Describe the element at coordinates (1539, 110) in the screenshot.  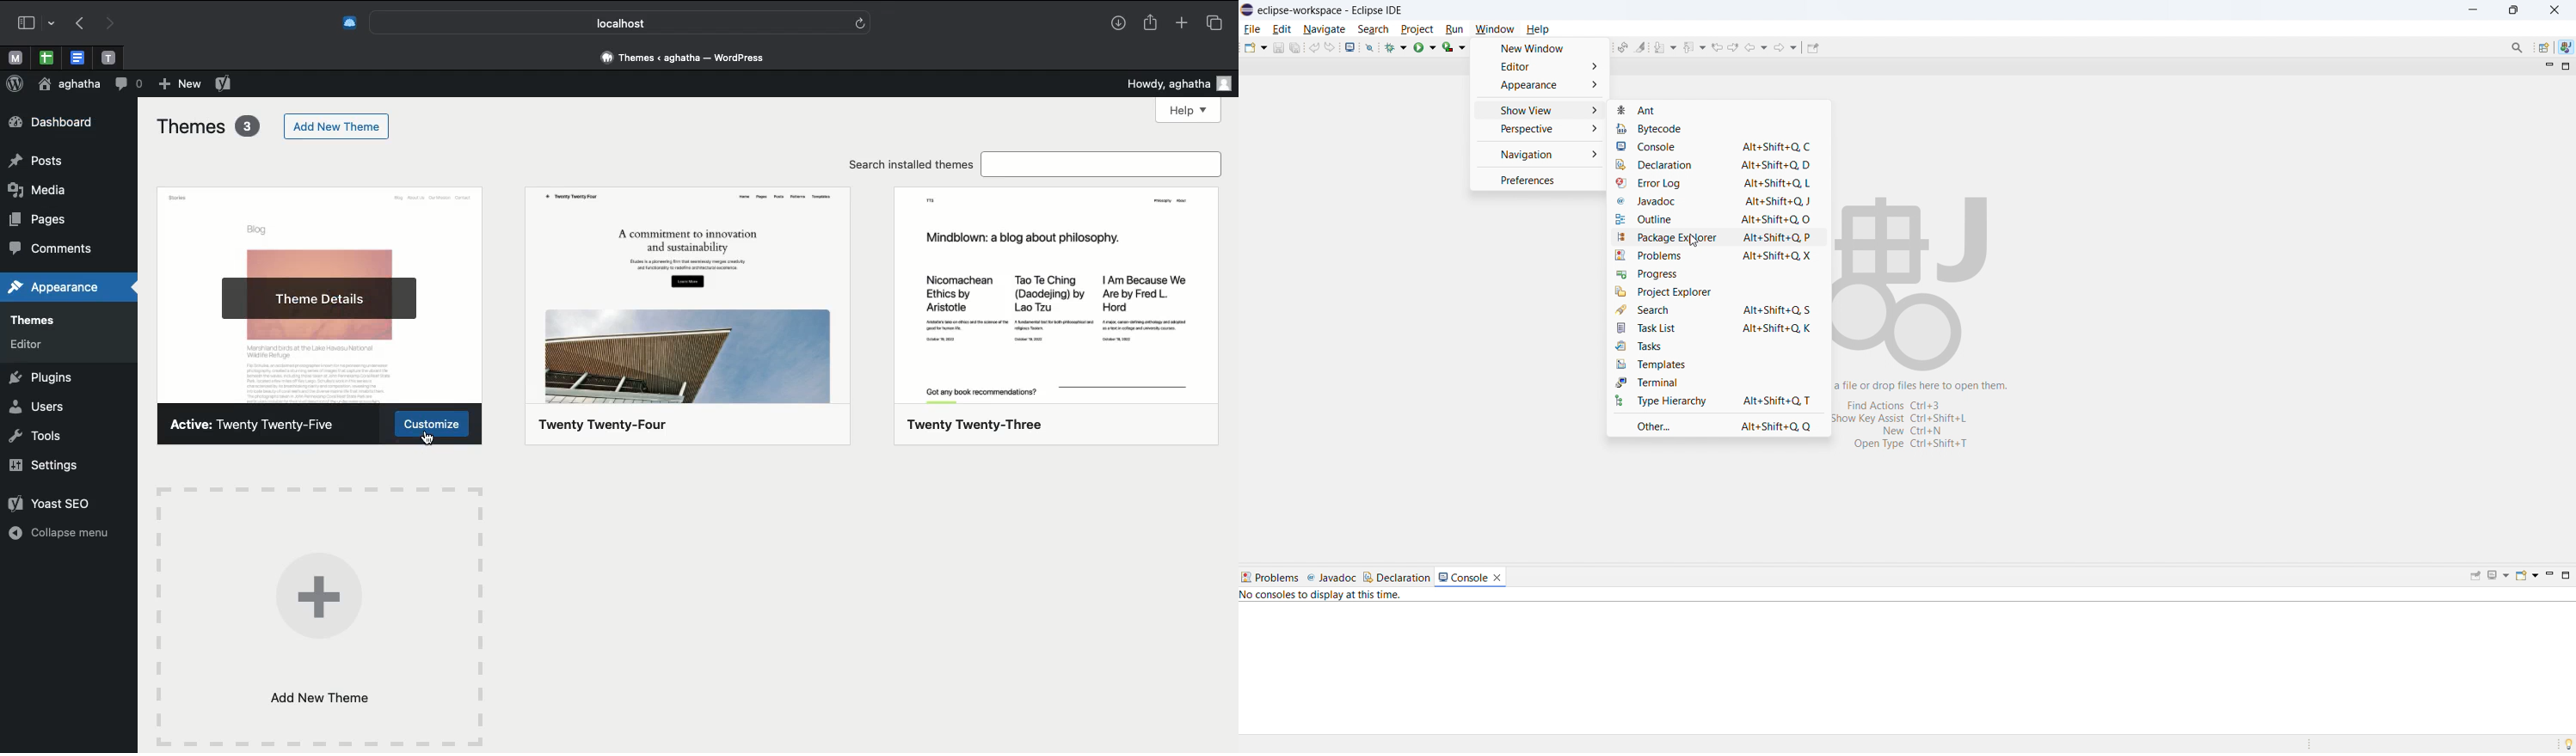
I see `show view` at that location.